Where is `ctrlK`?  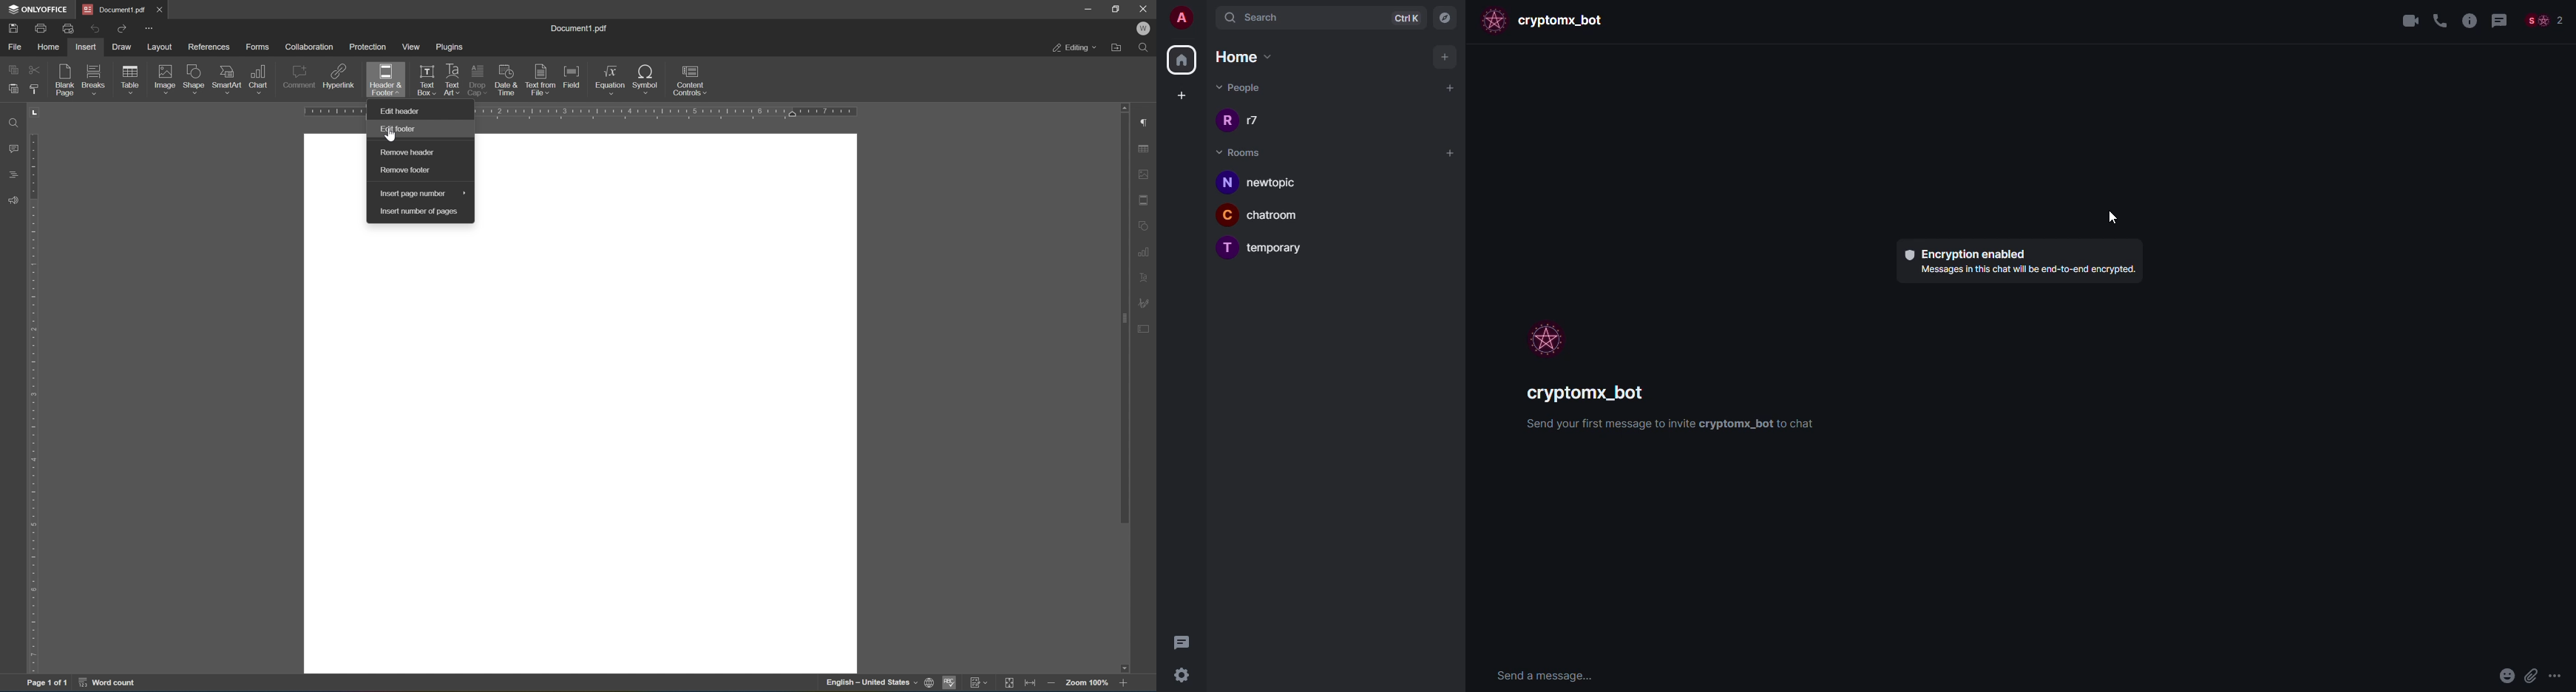
ctrlK is located at coordinates (1406, 18).